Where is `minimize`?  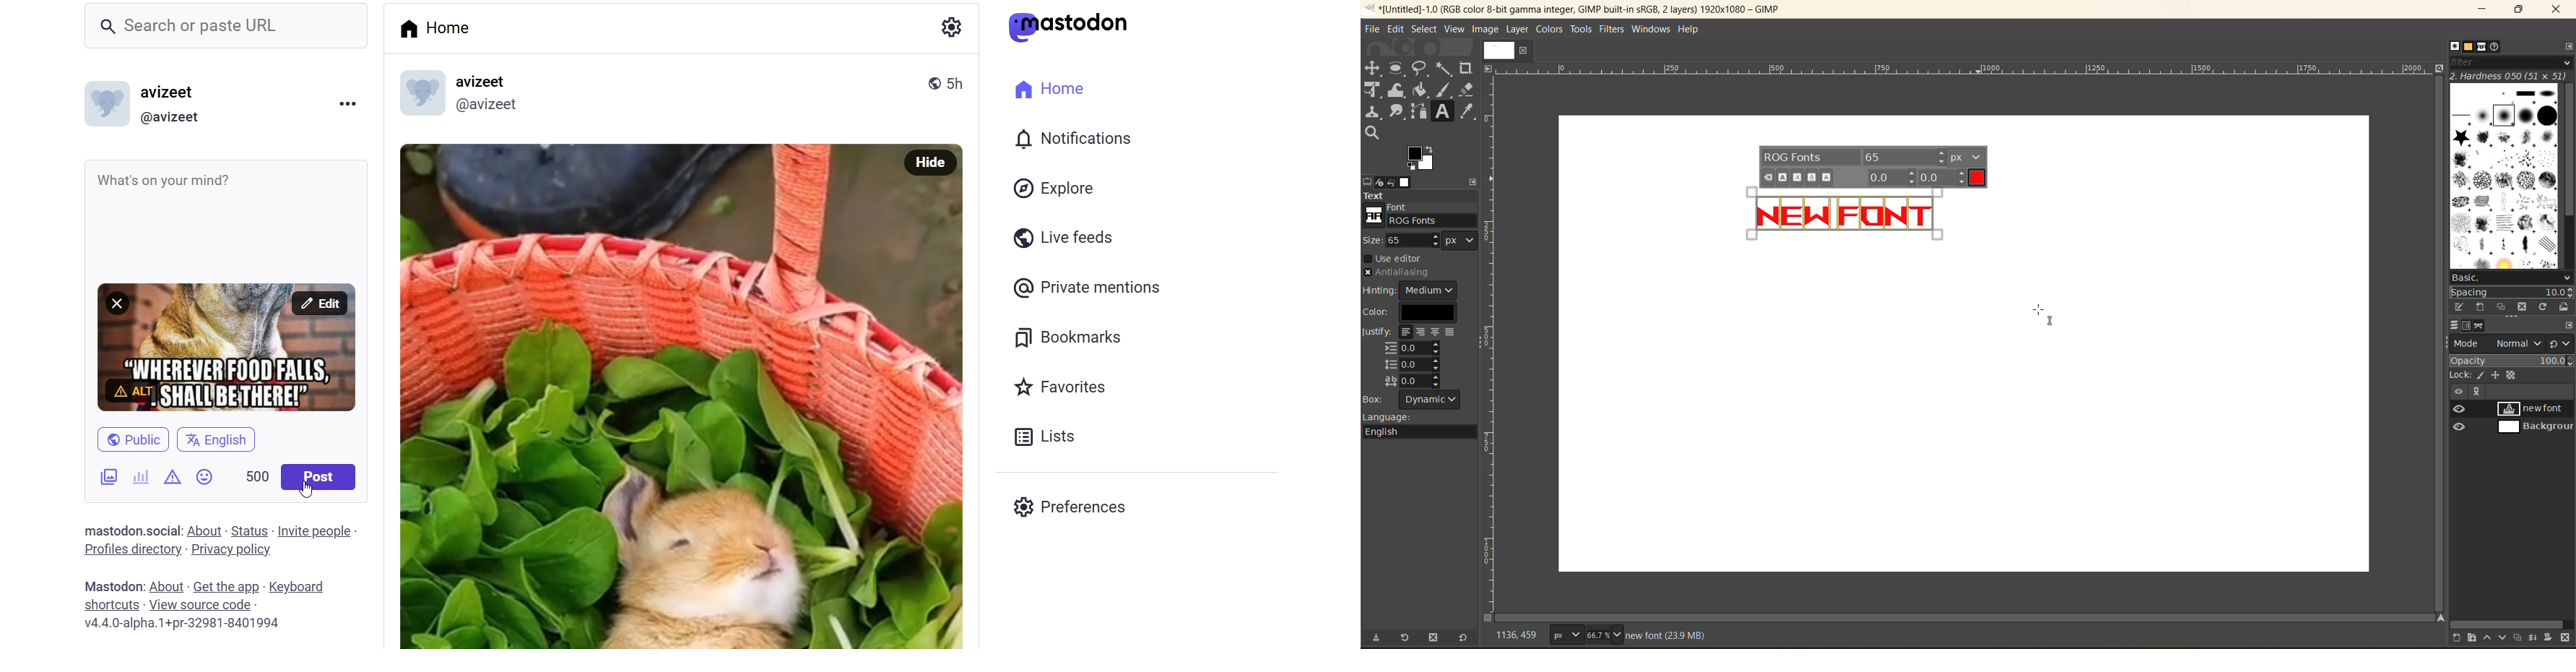 minimize is located at coordinates (2484, 10).